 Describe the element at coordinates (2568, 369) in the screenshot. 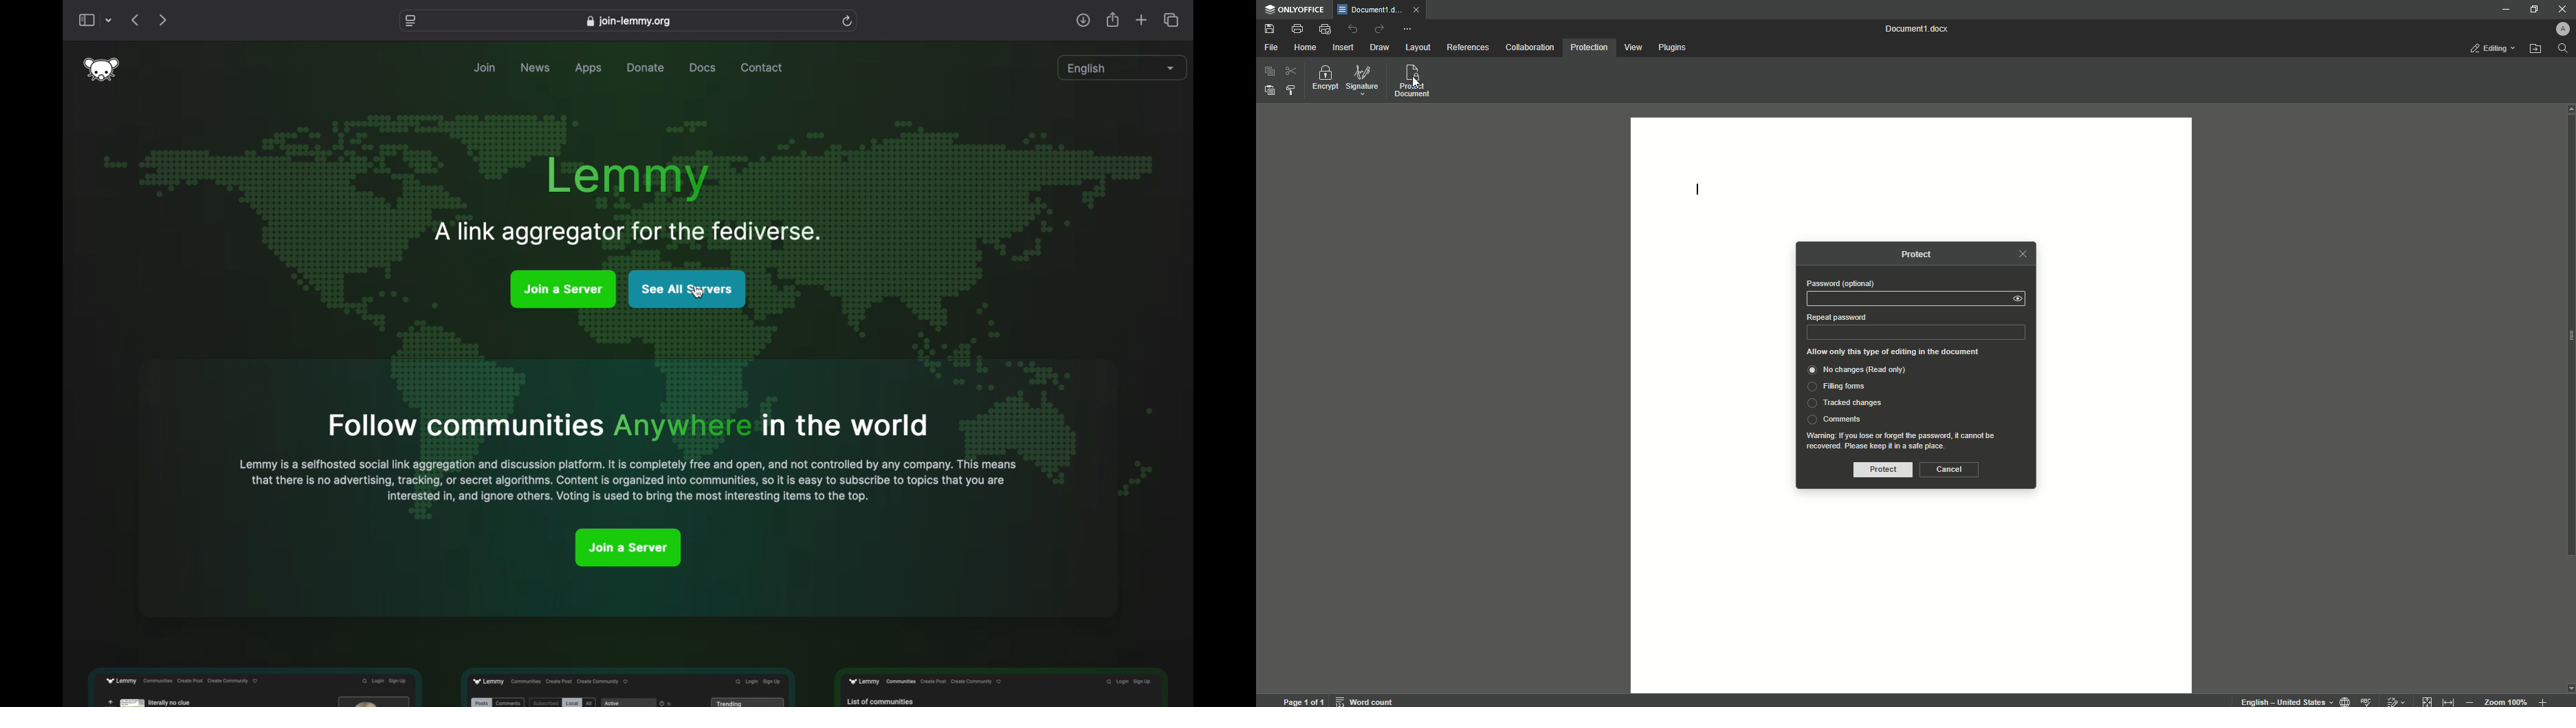

I see `Scroll` at that location.